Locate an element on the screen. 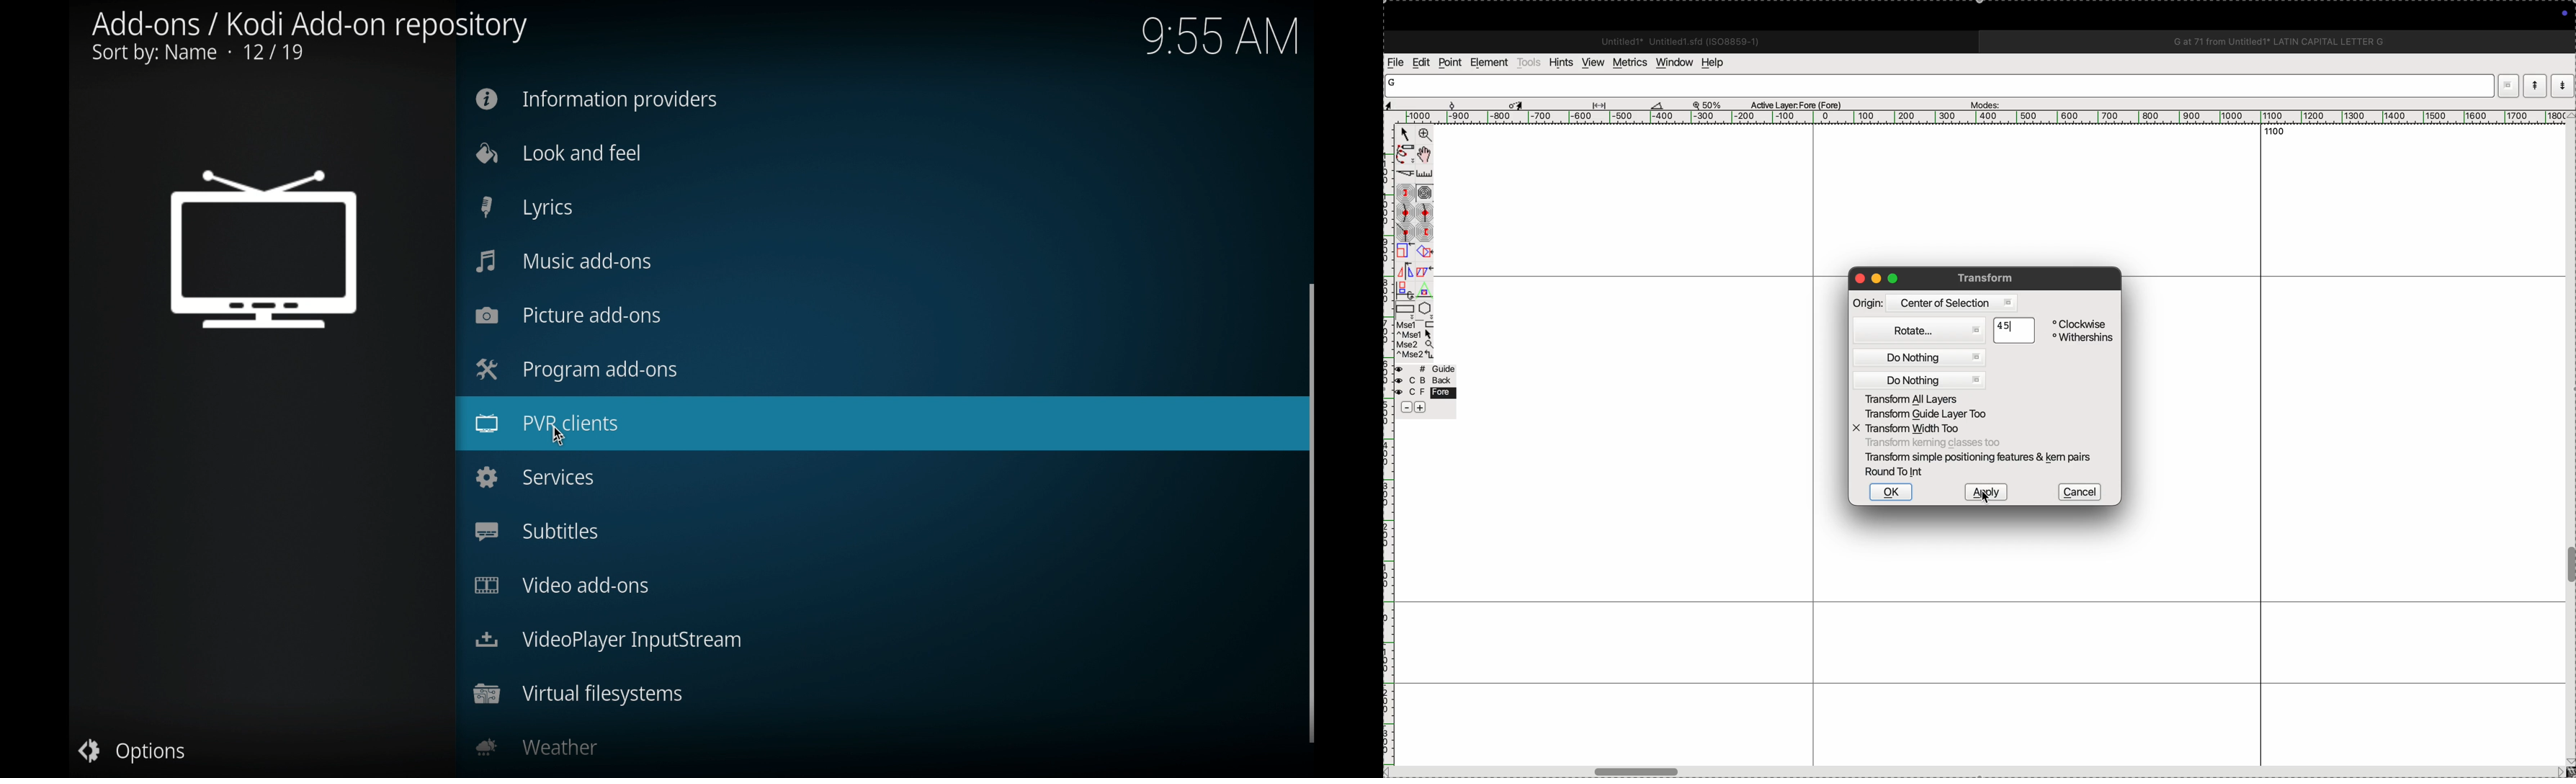  perspective is located at coordinates (1424, 290).